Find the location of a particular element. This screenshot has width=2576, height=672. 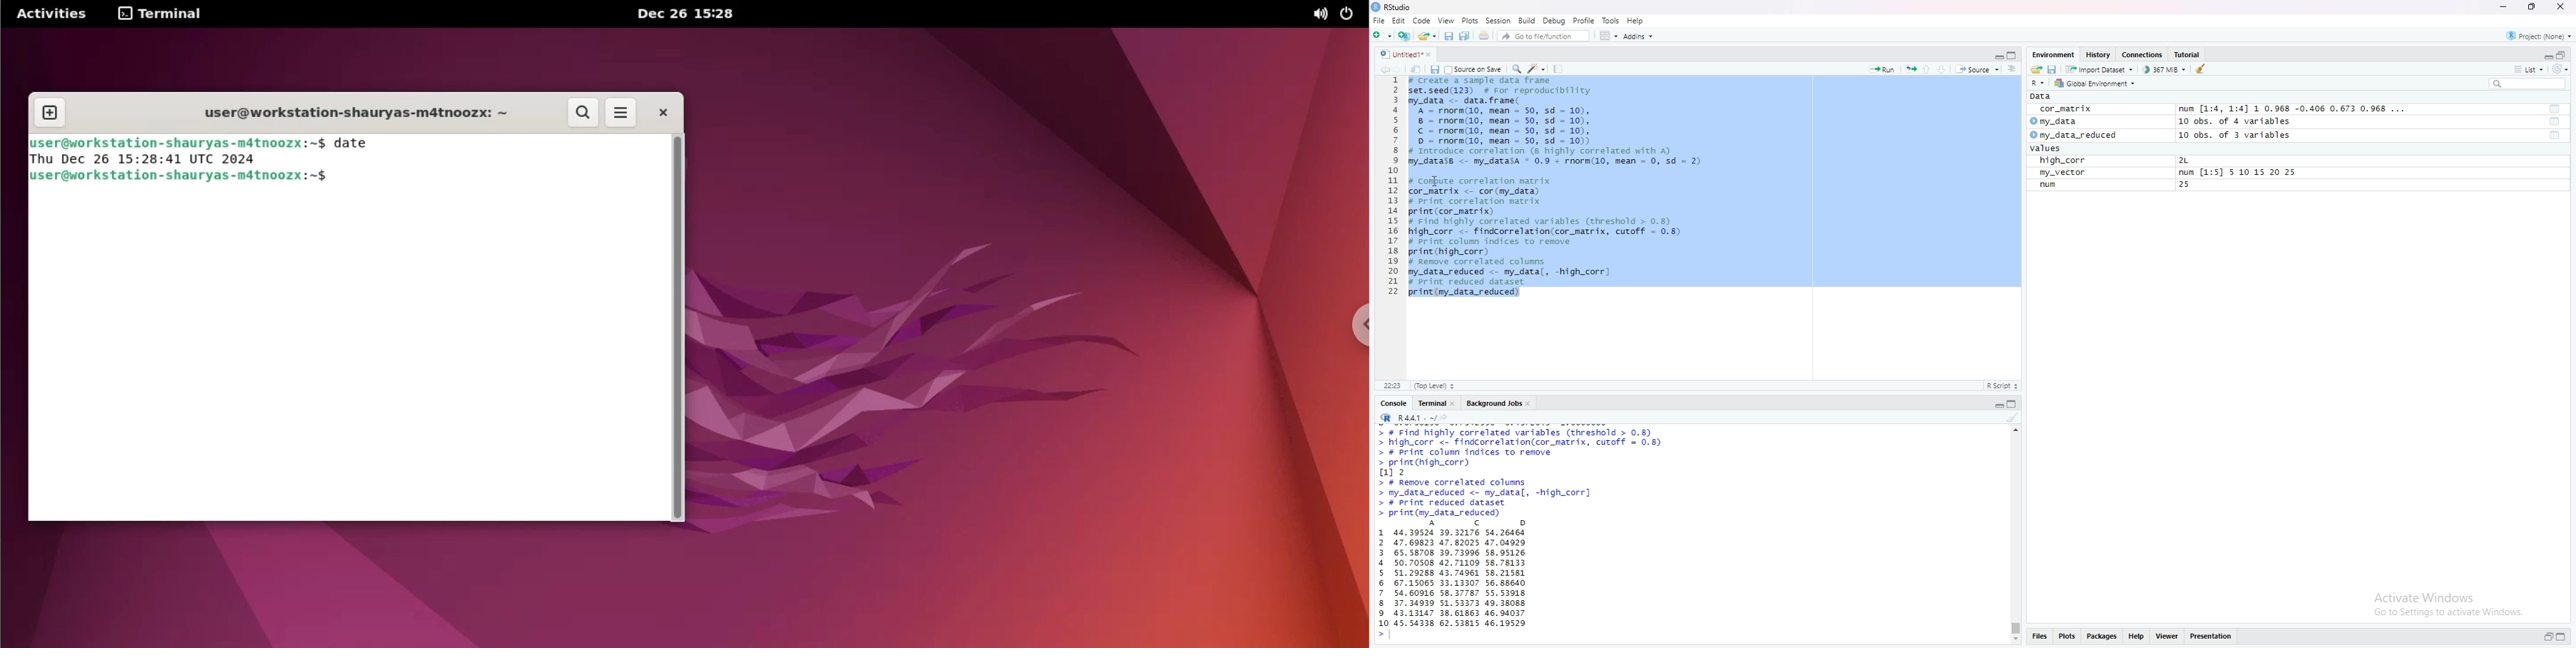

Scroll down is located at coordinates (2017, 641).